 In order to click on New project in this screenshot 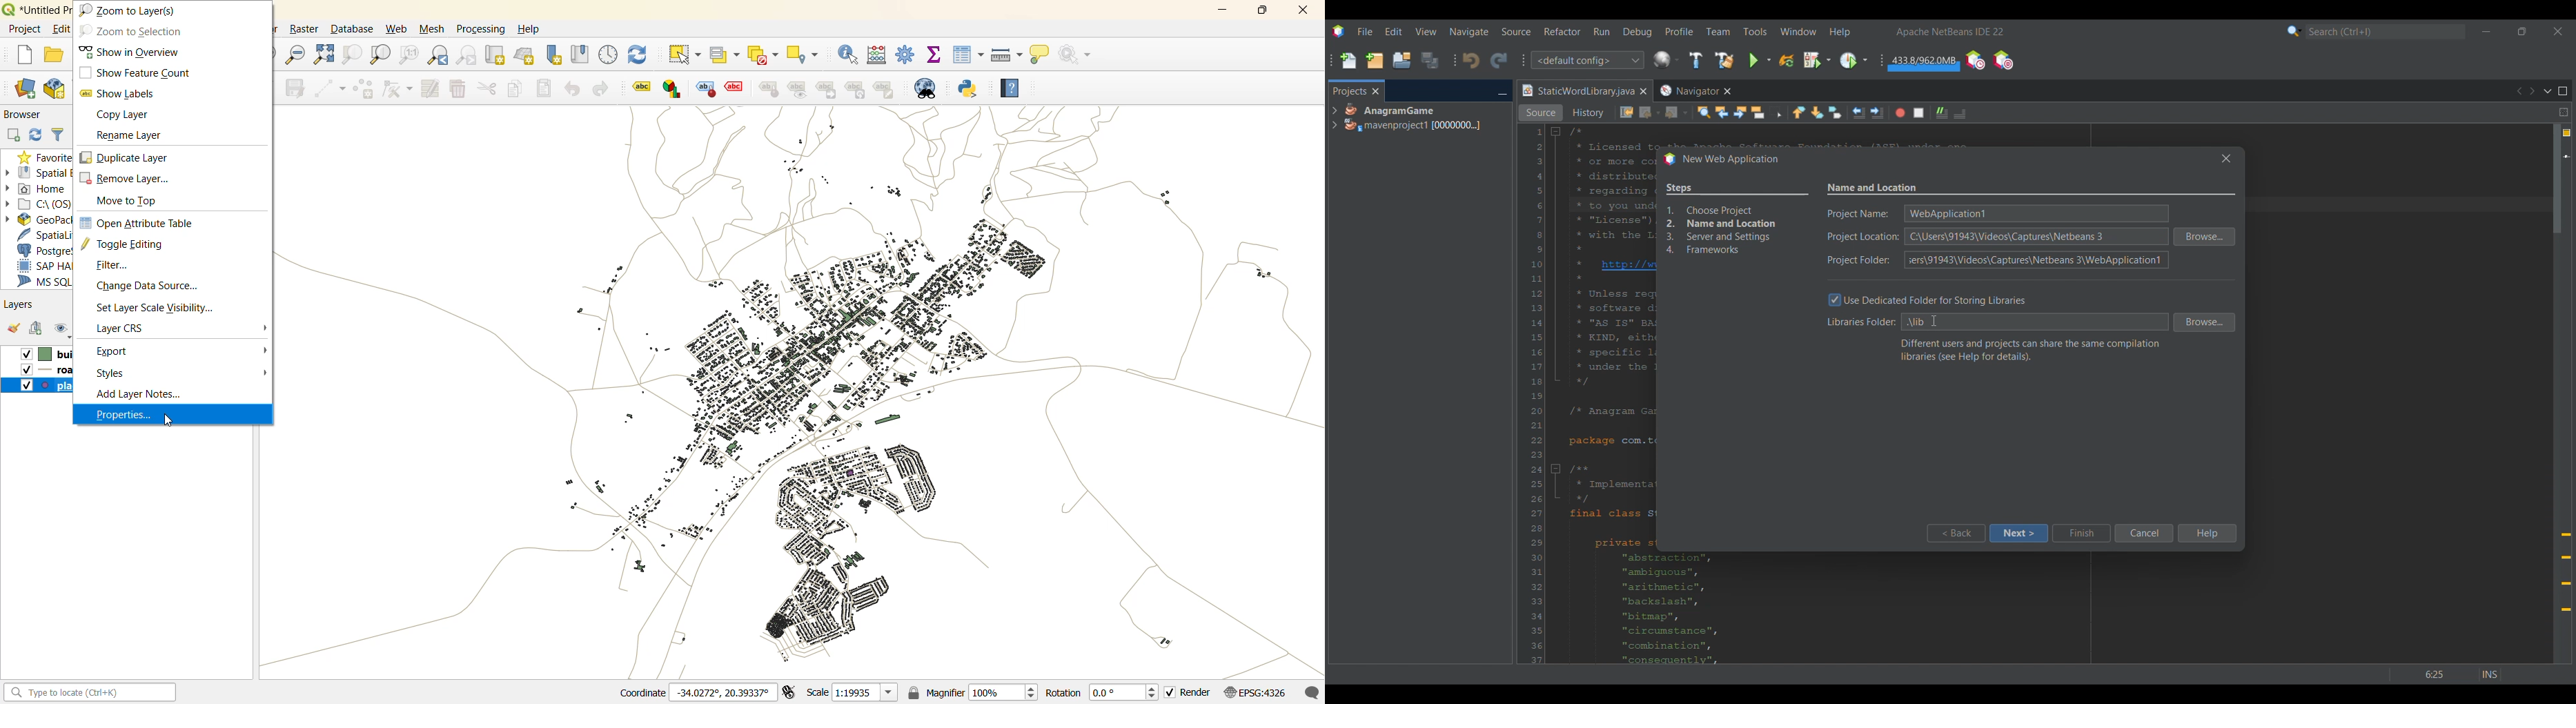, I will do `click(1374, 60)`.